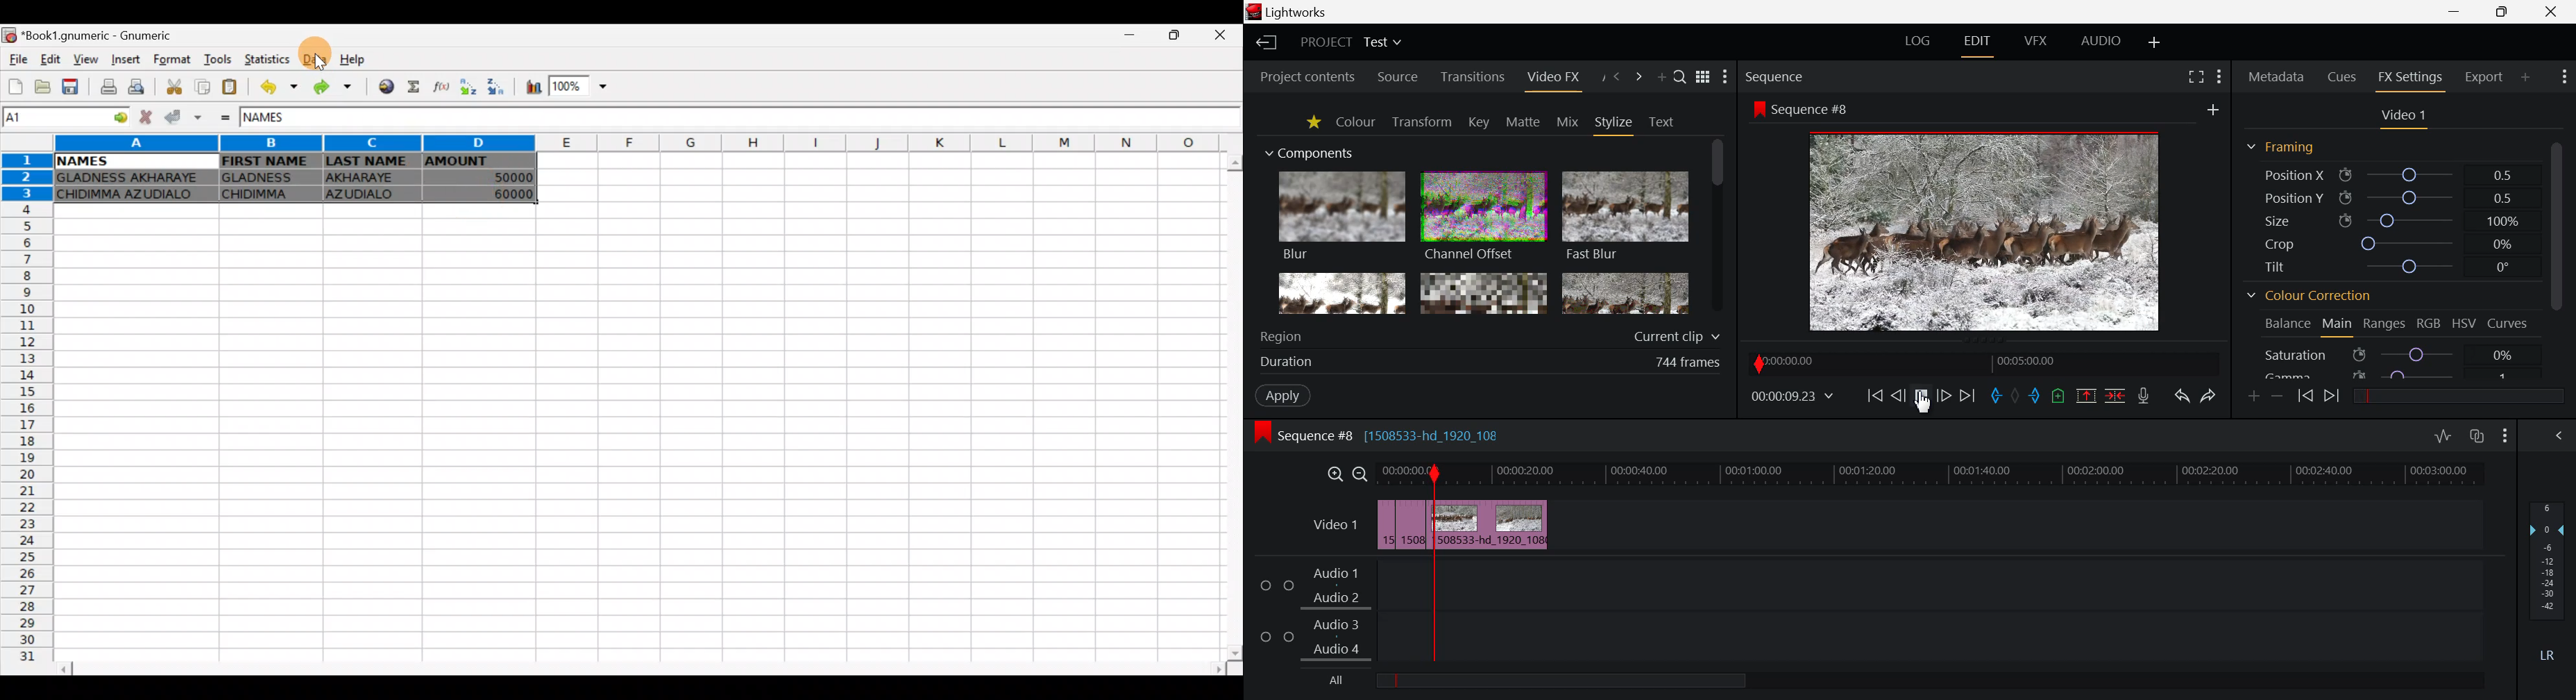 The image size is (2576, 700). I want to click on All, so click(1545, 682).